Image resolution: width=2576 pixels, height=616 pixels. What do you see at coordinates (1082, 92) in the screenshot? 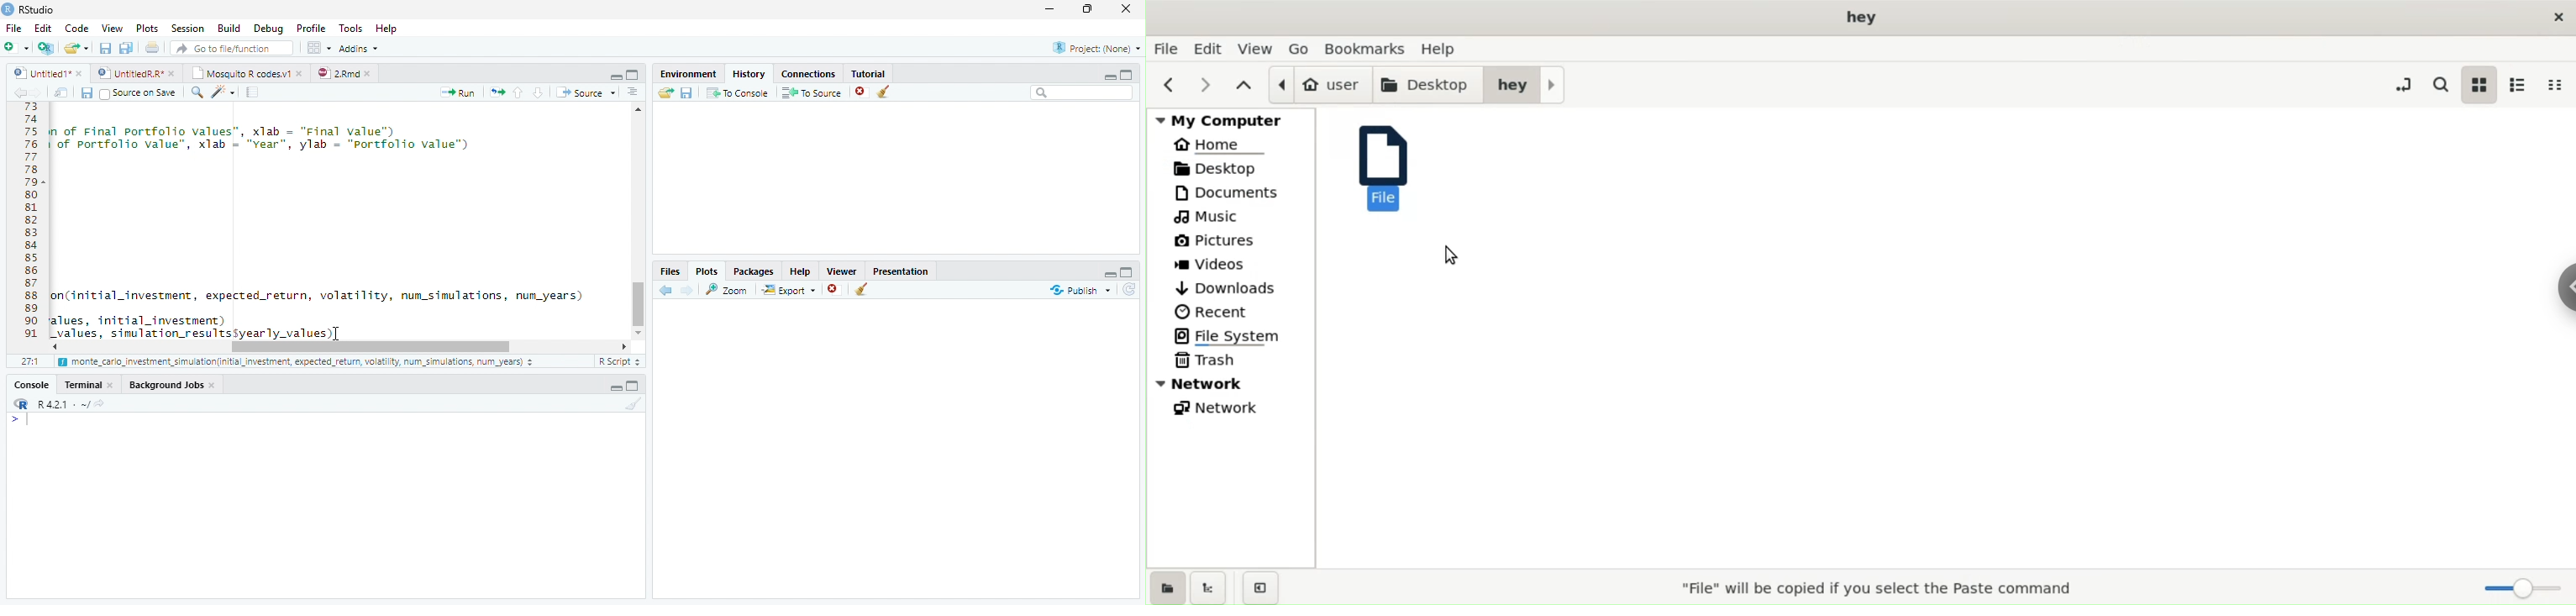
I see `Search` at bounding box center [1082, 92].